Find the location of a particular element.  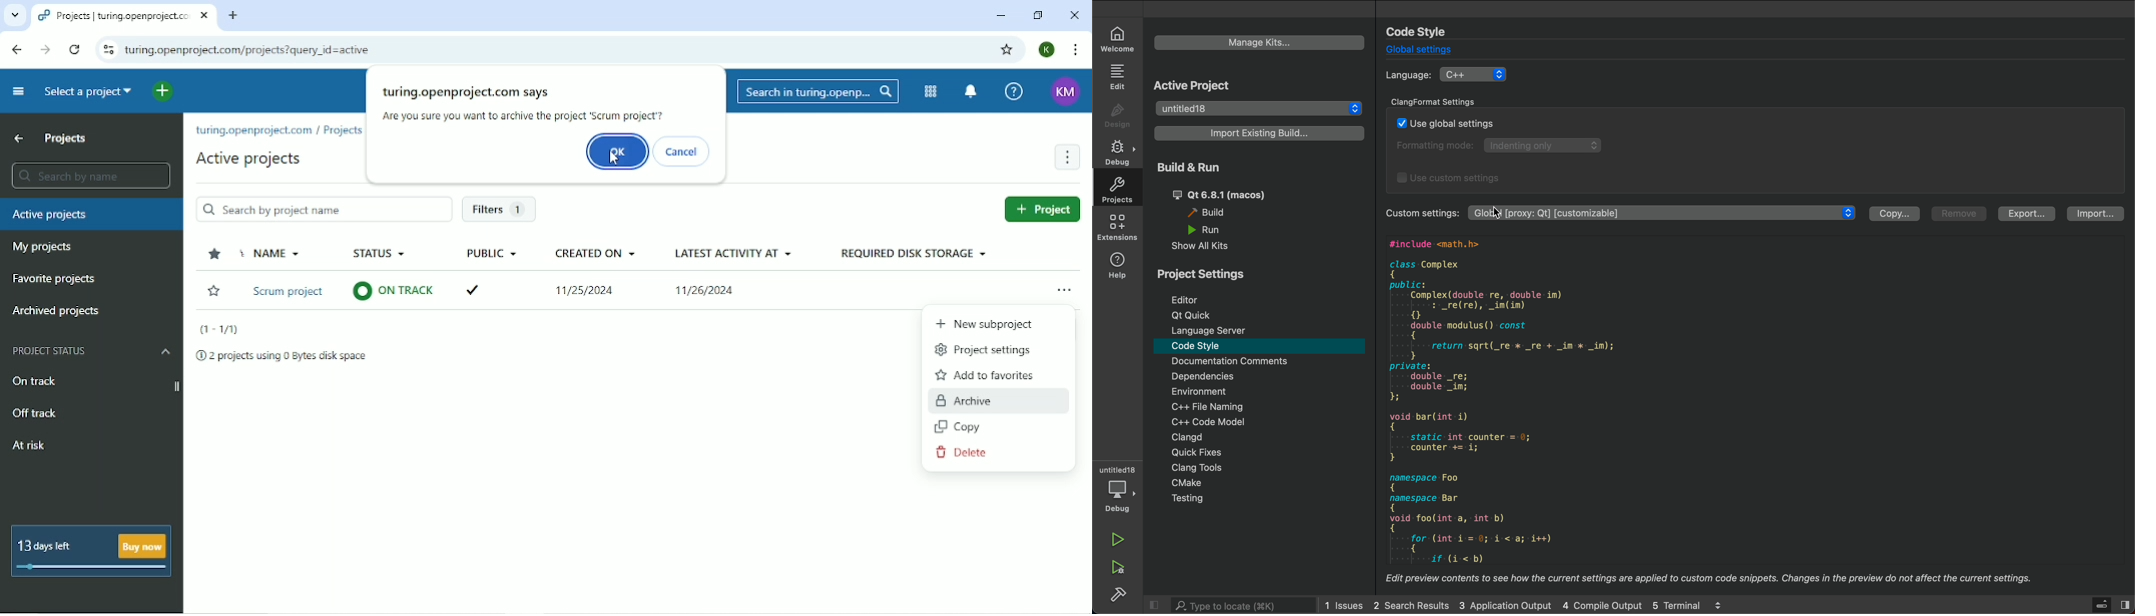

turing.openproject.com says is located at coordinates (466, 92).